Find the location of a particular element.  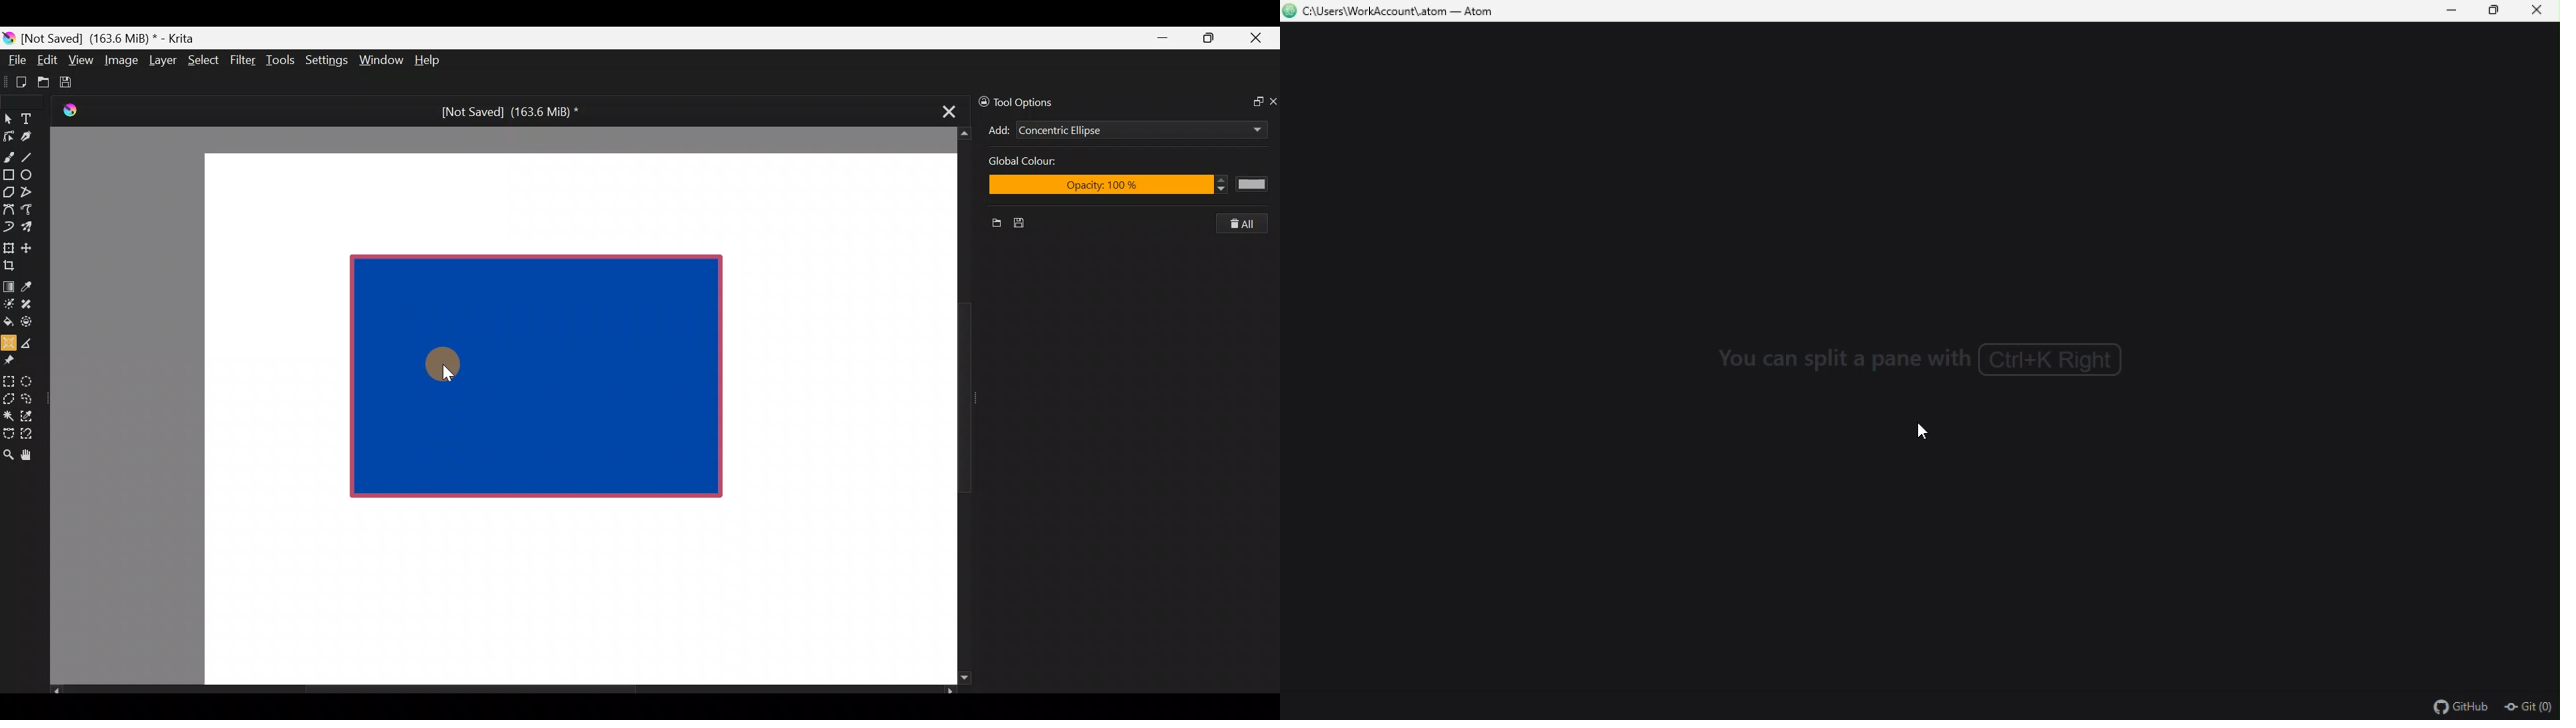

Rectangular selection tool is located at coordinates (11, 379).